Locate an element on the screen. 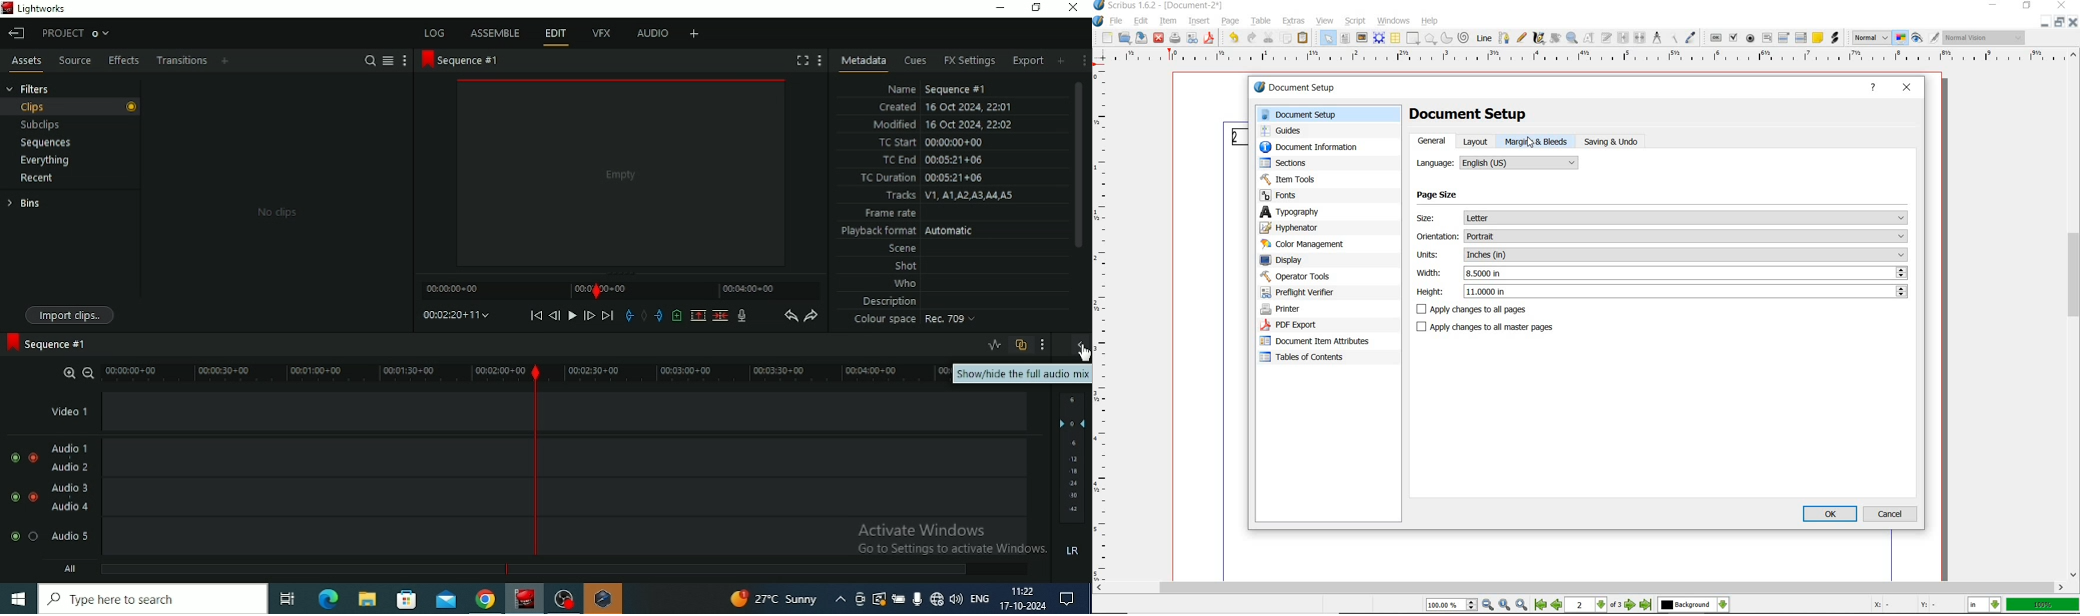  fonts is located at coordinates (1285, 196).